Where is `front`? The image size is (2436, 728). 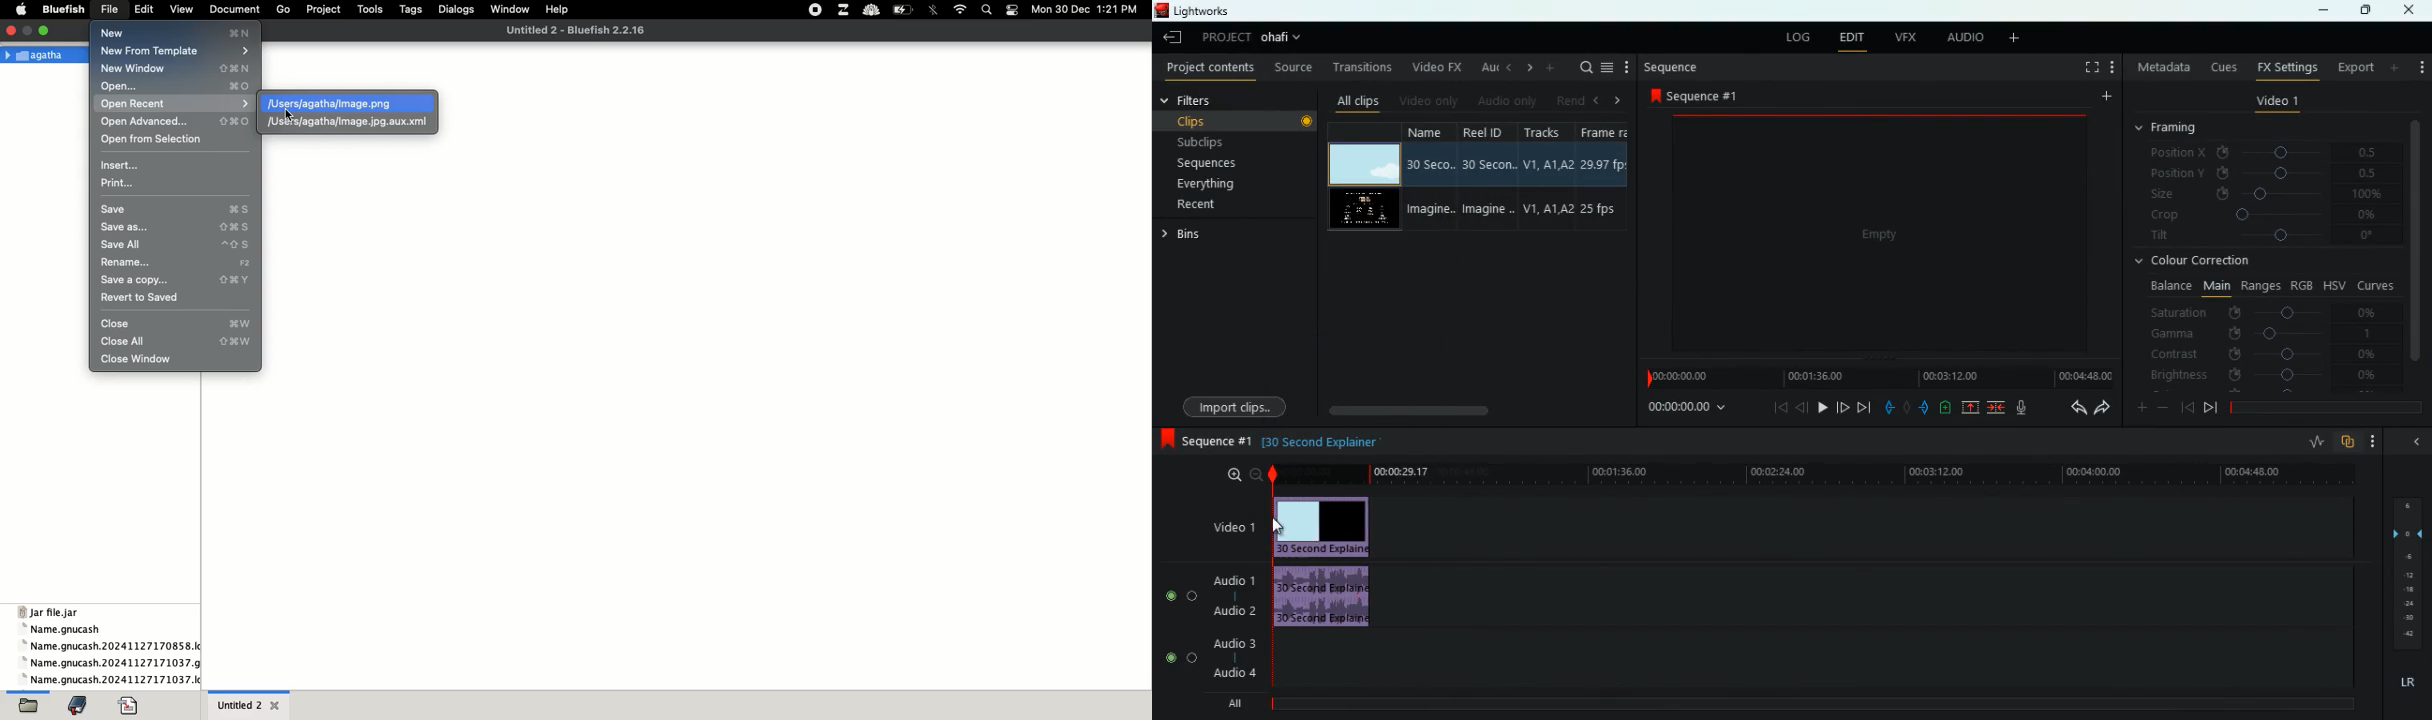
front is located at coordinates (1844, 407).